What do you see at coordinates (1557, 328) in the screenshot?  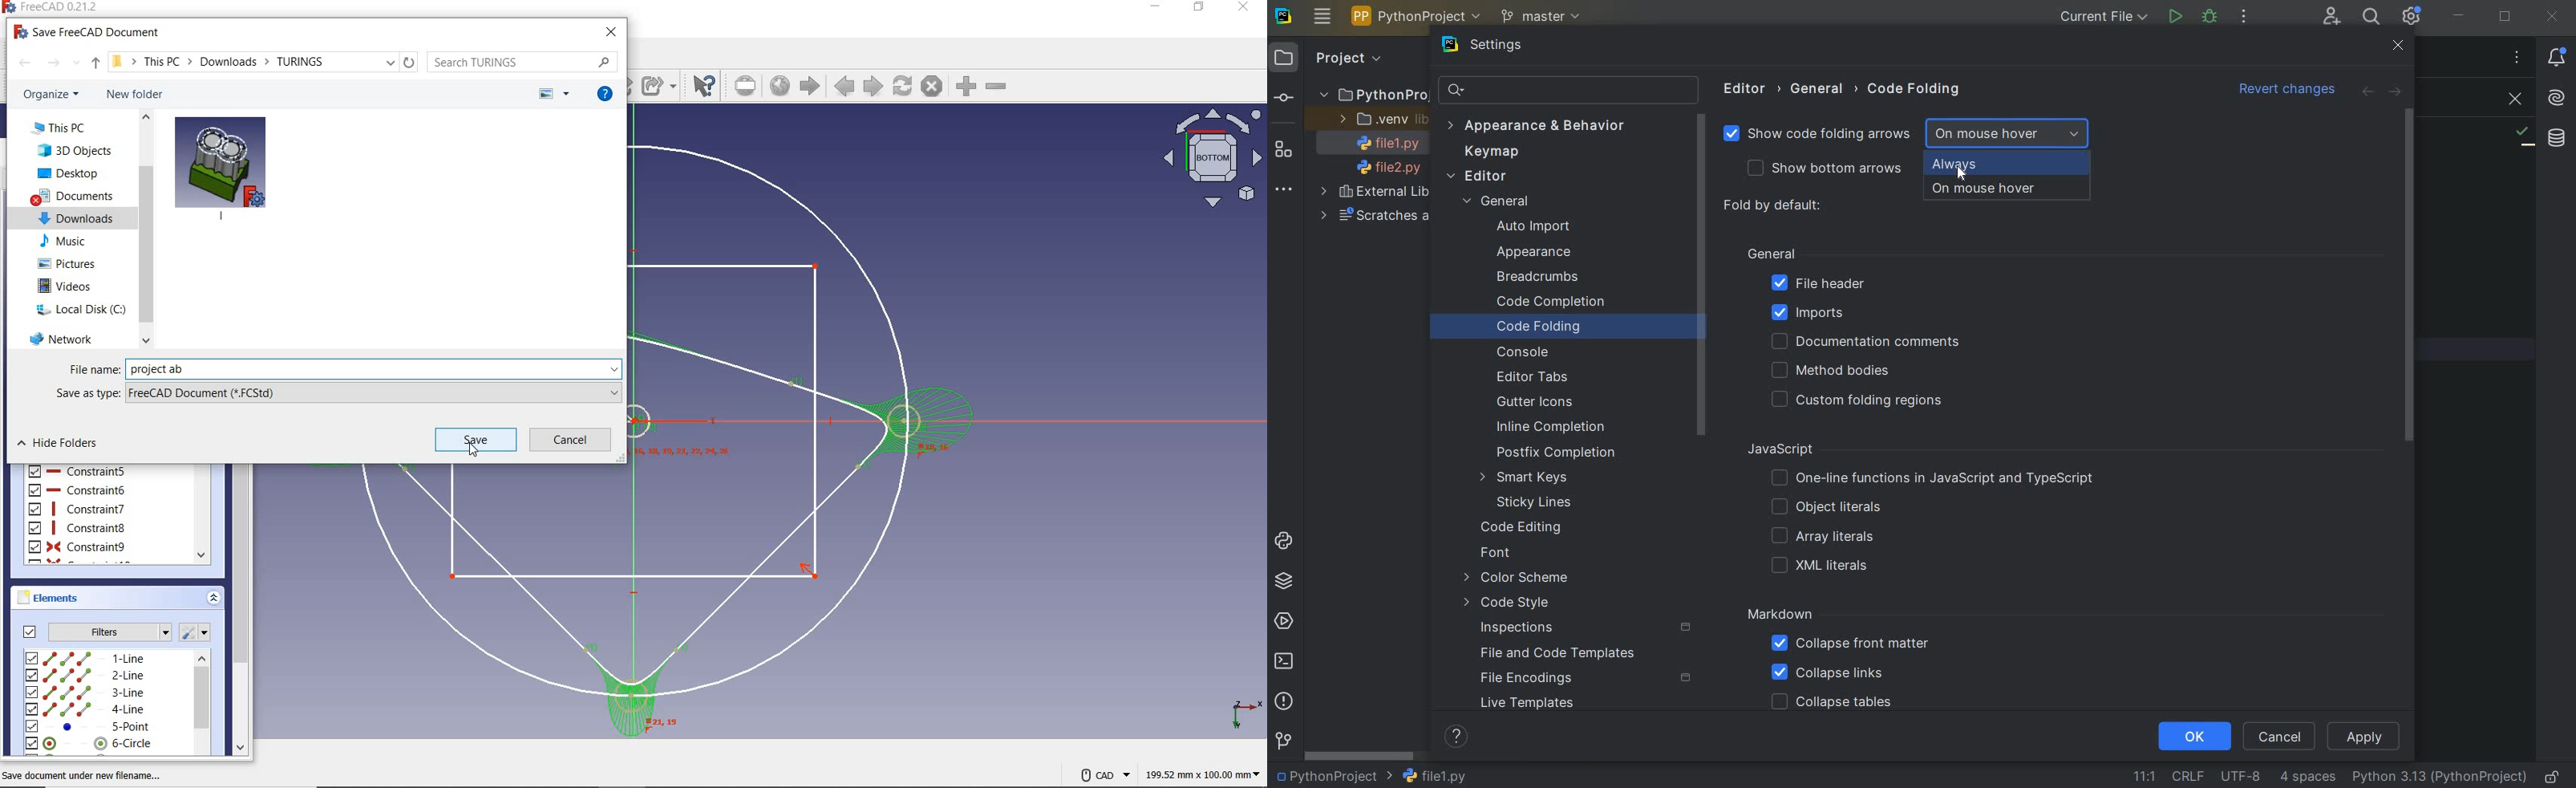 I see `CODE FOLDING` at bounding box center [1557, 328].